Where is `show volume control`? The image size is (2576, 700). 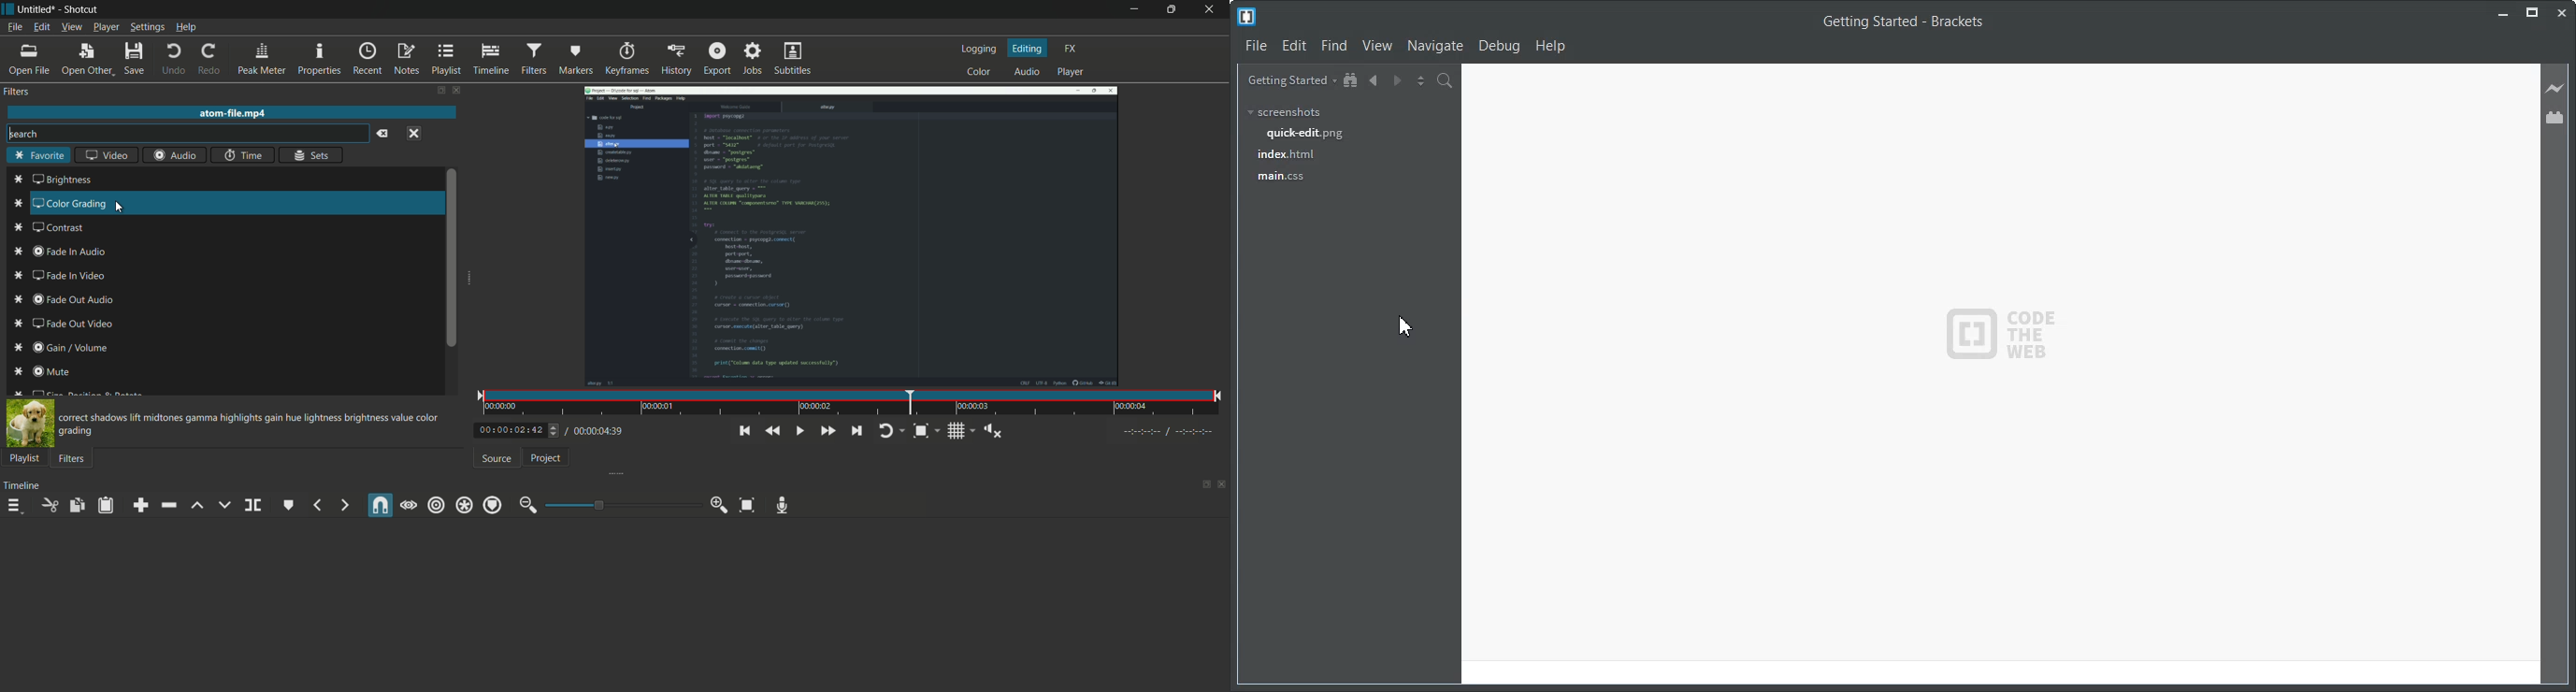
show volume control is located at coordinates (996, 432).